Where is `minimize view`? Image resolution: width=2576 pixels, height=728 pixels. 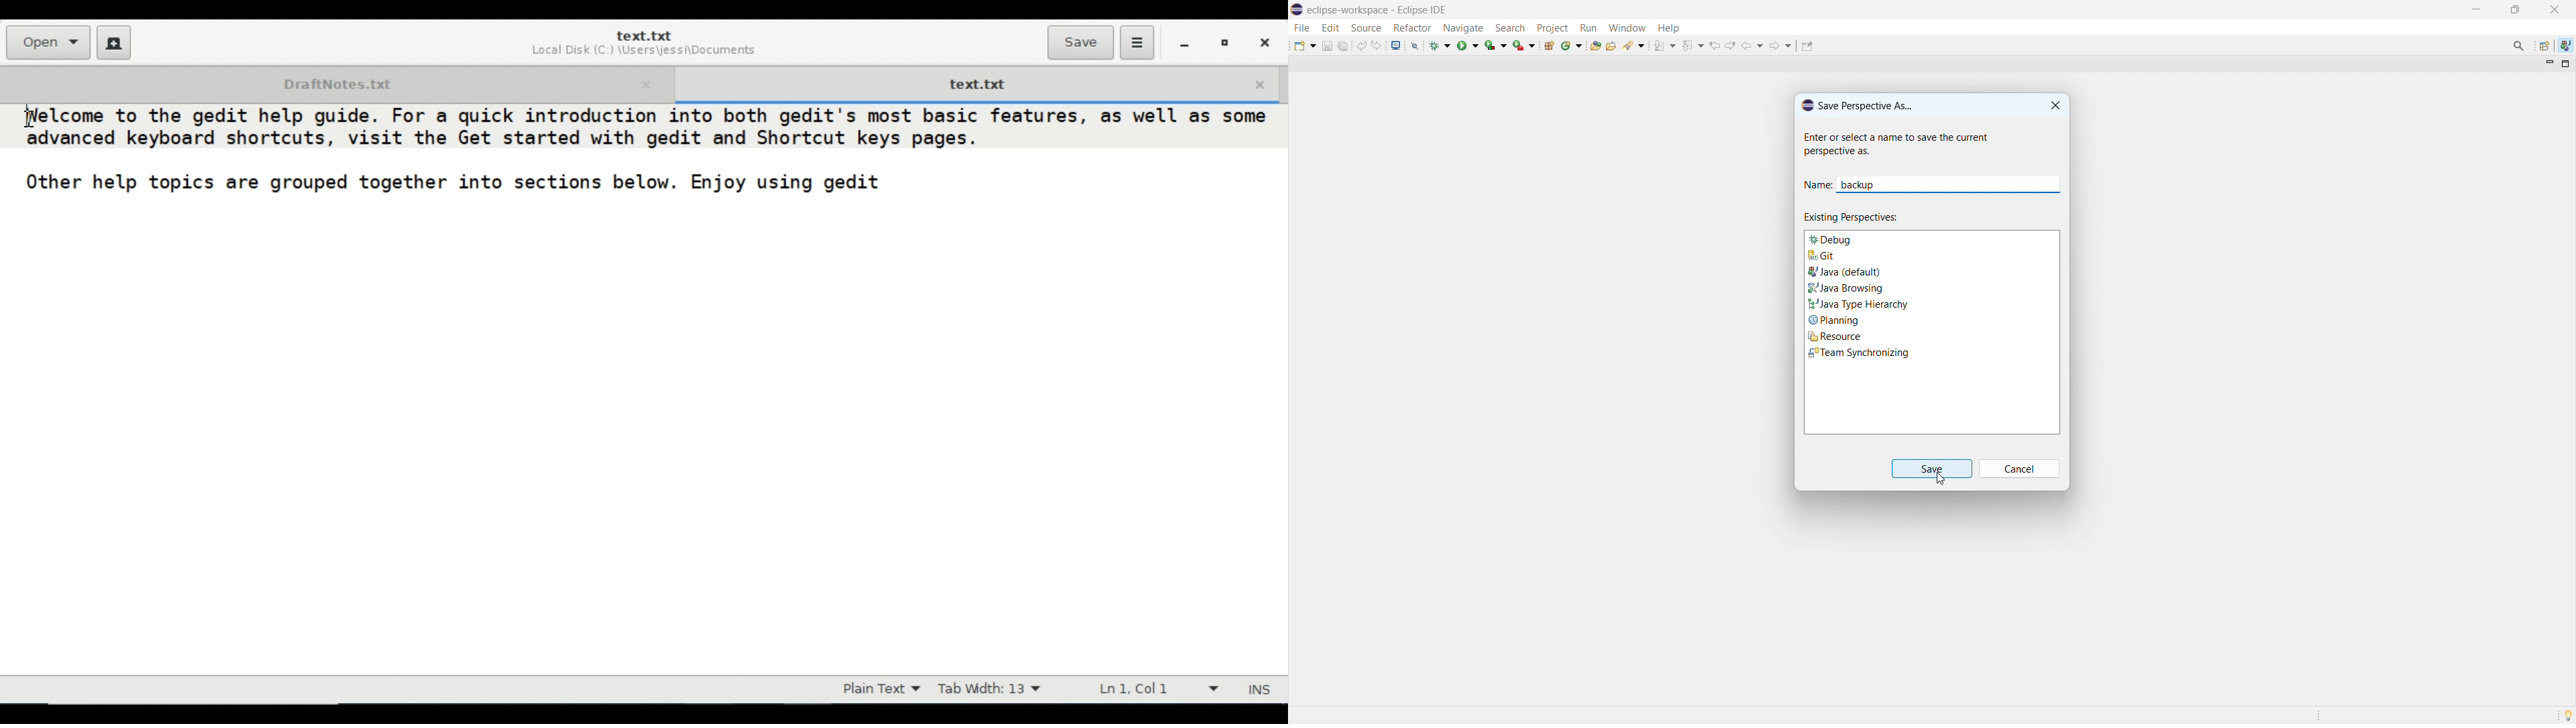
minimize view is located at coordinates (2548, 64).